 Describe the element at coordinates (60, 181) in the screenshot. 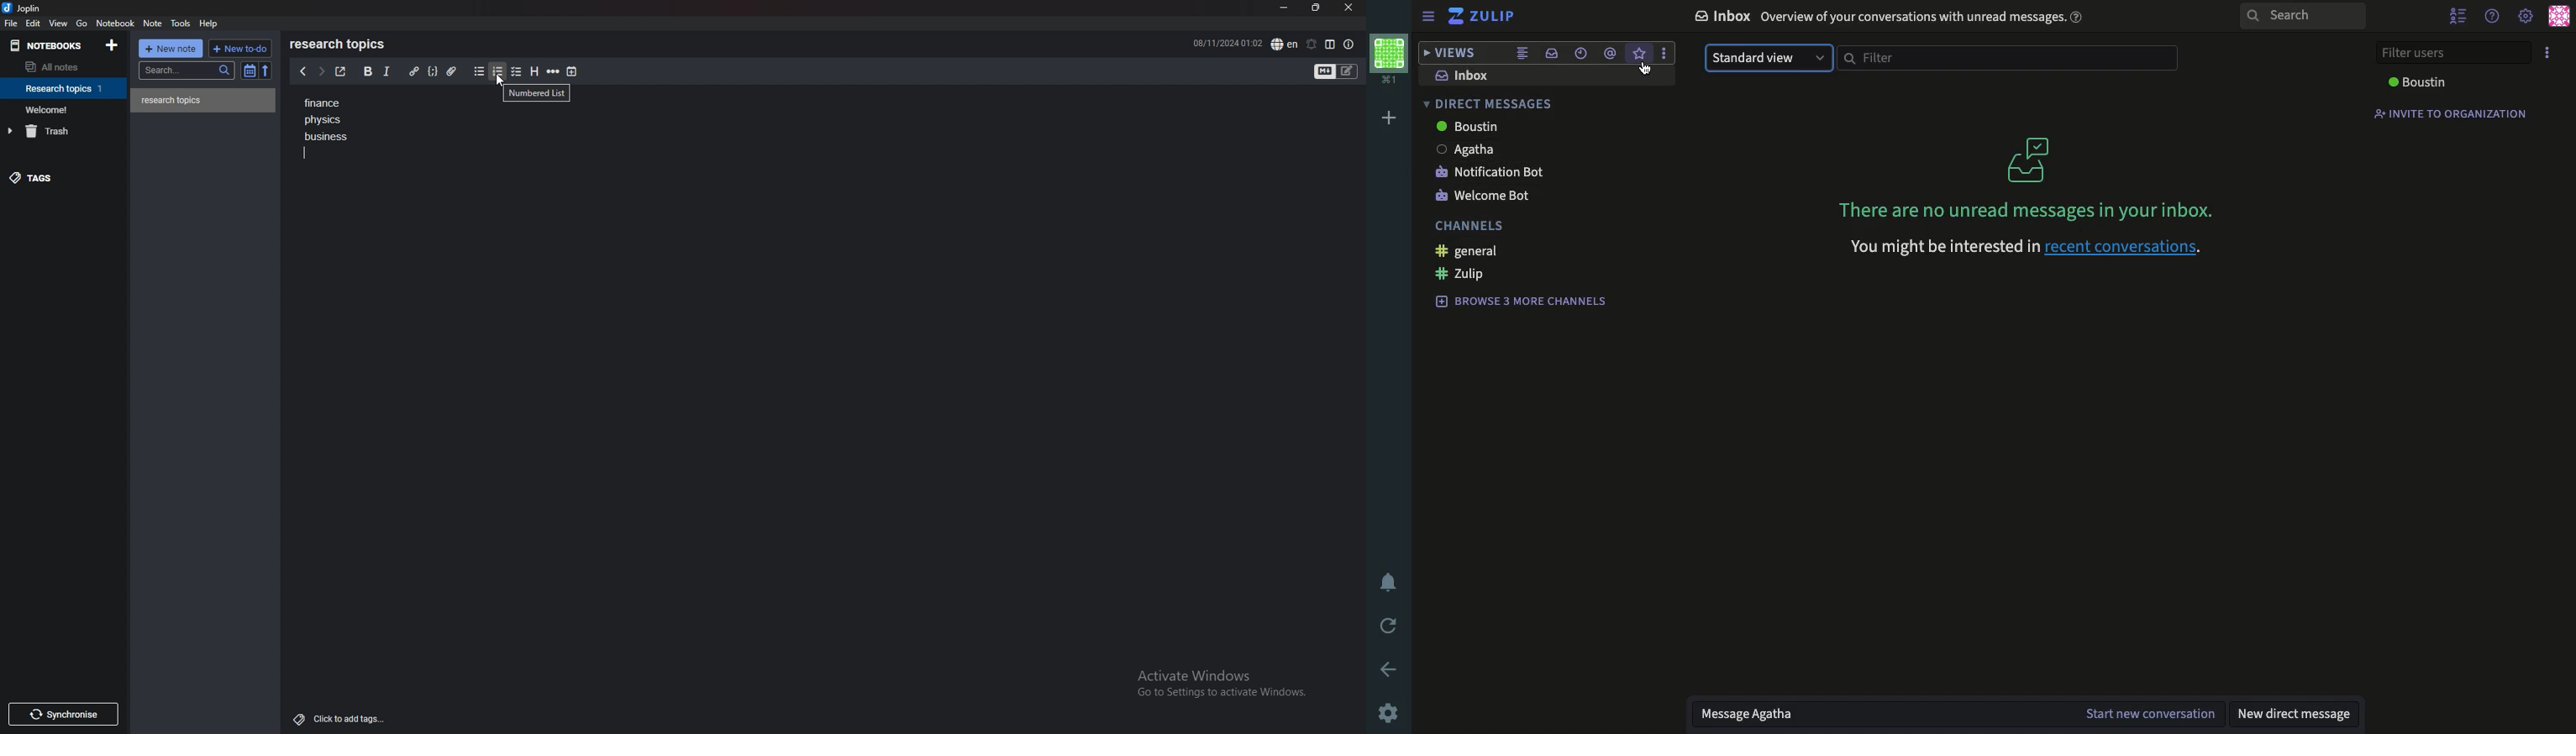

I see `tags` at that location.